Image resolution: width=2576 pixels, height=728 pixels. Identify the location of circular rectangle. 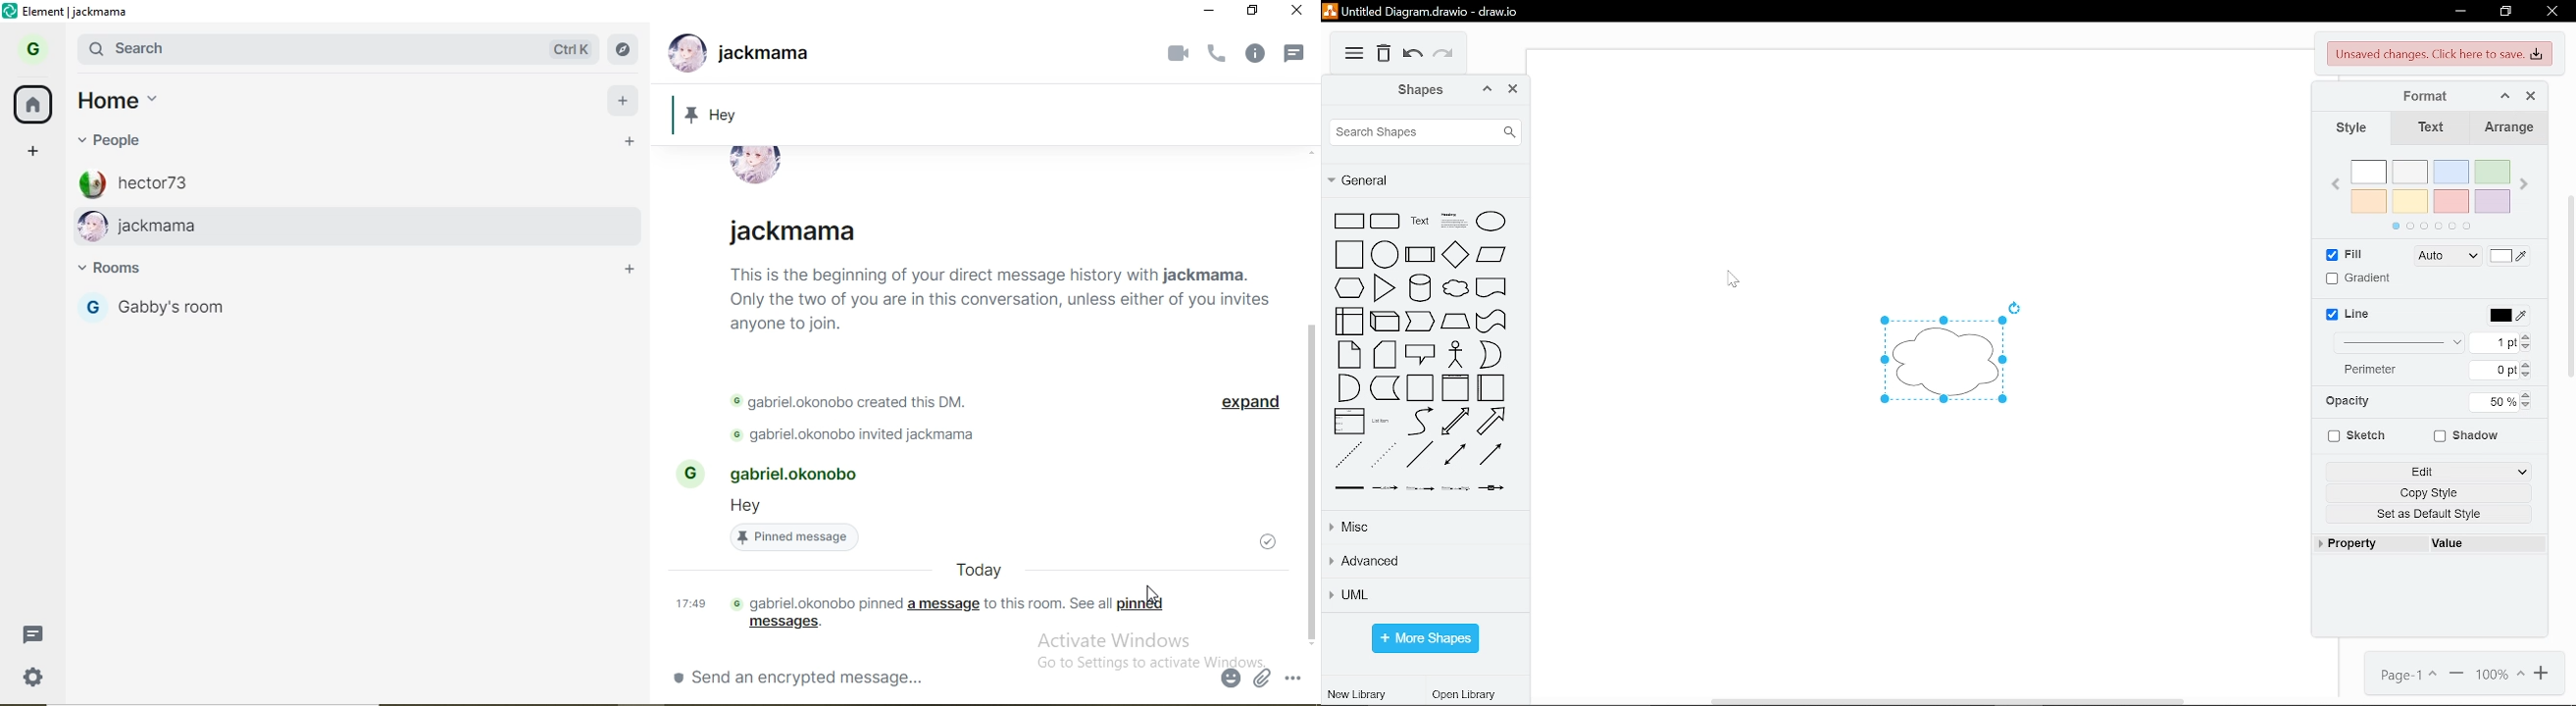
(1386, 223).